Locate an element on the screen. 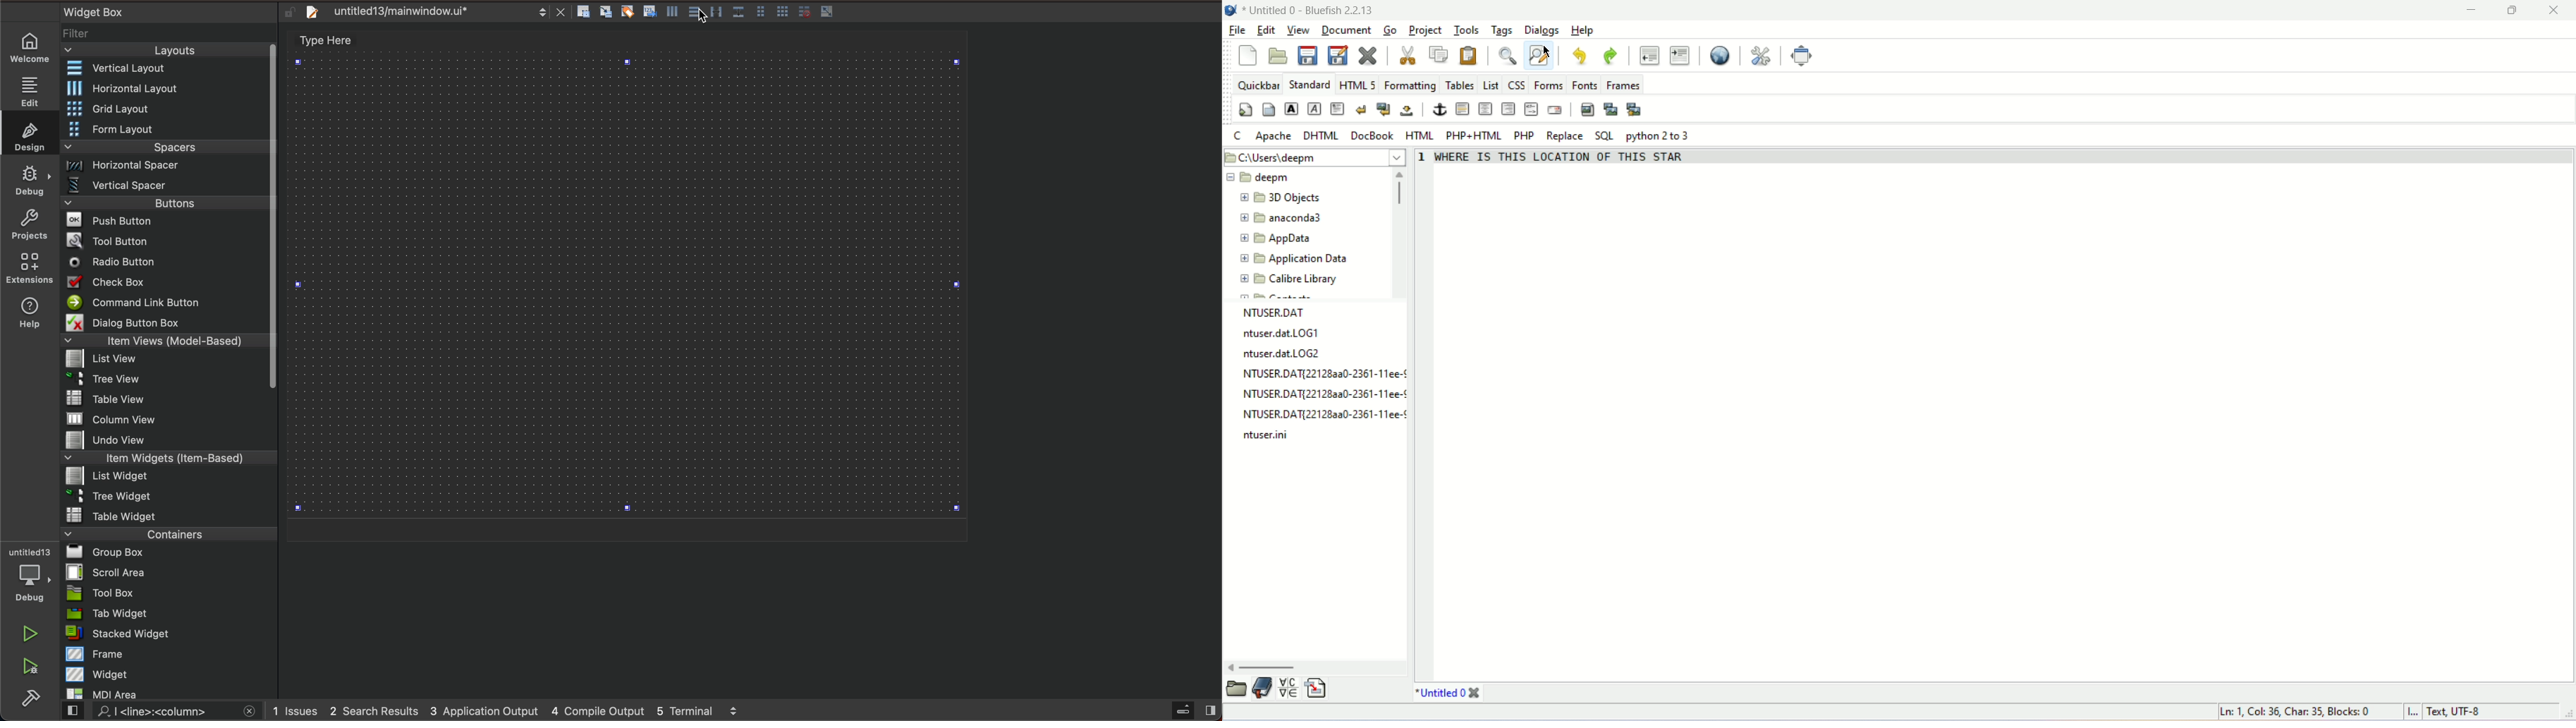  vertical layout is located at coordinates (696, 14).